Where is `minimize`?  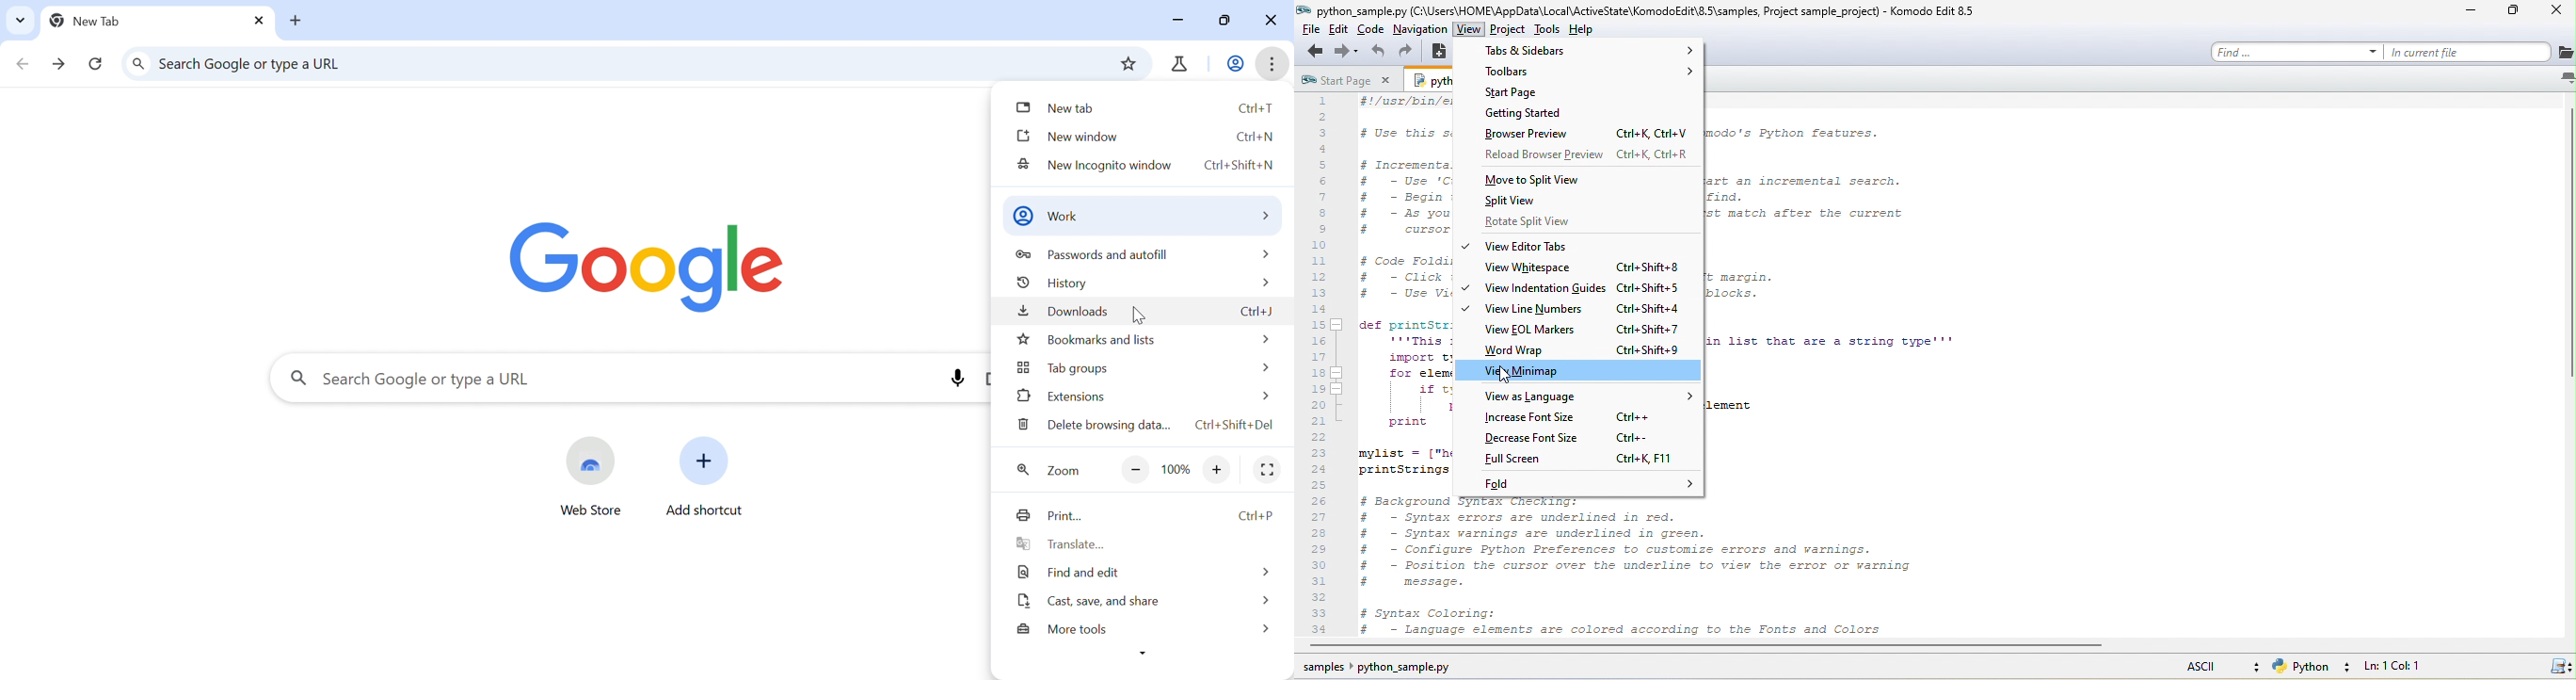
minimize is located at coordinates (2467, 12).